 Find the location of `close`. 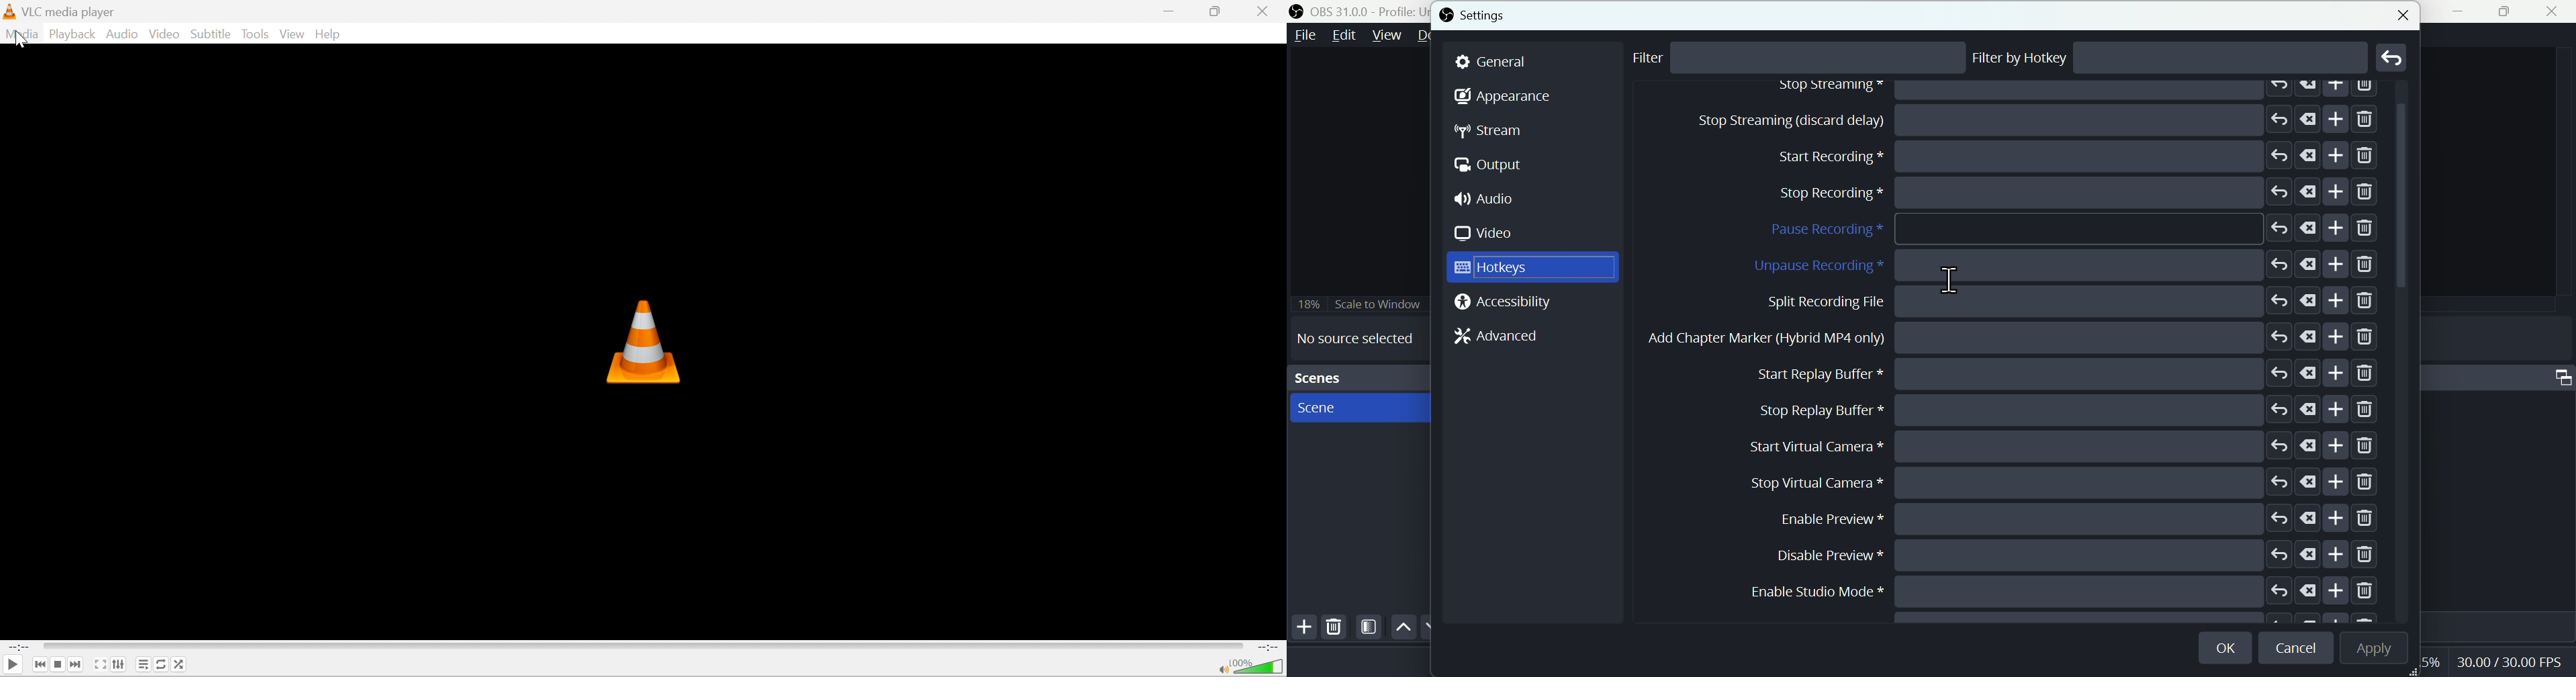

close is located at coordinates (2555, 11).